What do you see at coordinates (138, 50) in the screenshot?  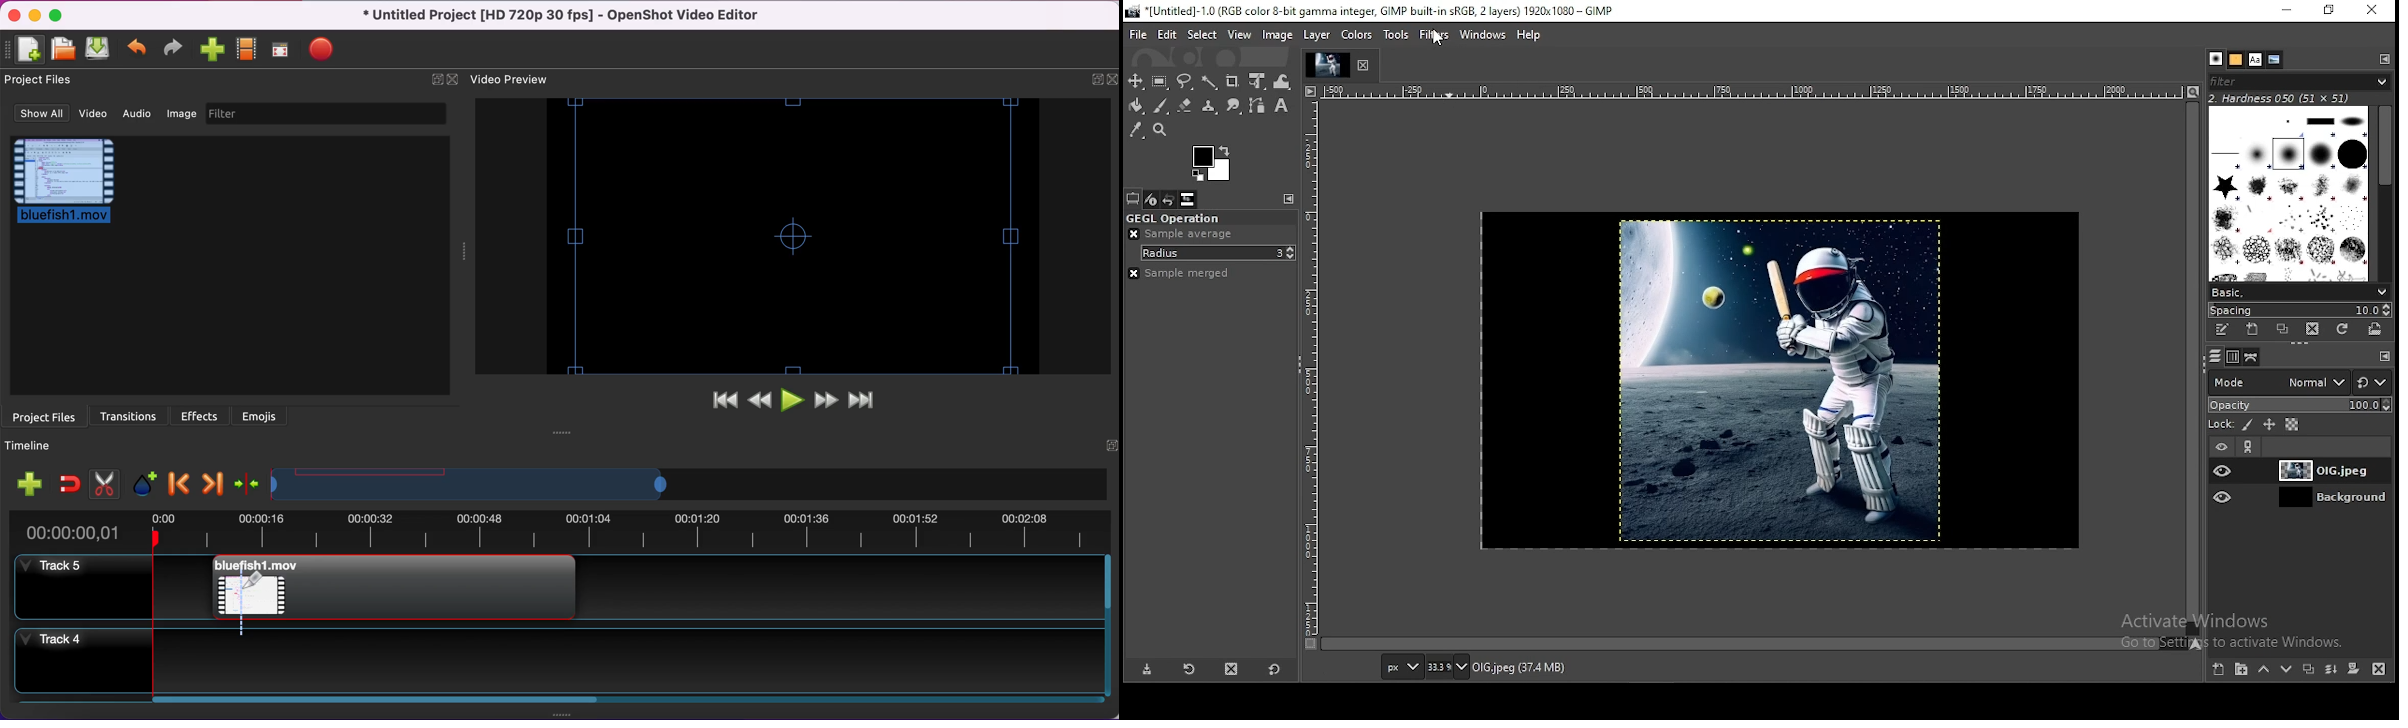 I see `undo` at bounding box center [138, 50].